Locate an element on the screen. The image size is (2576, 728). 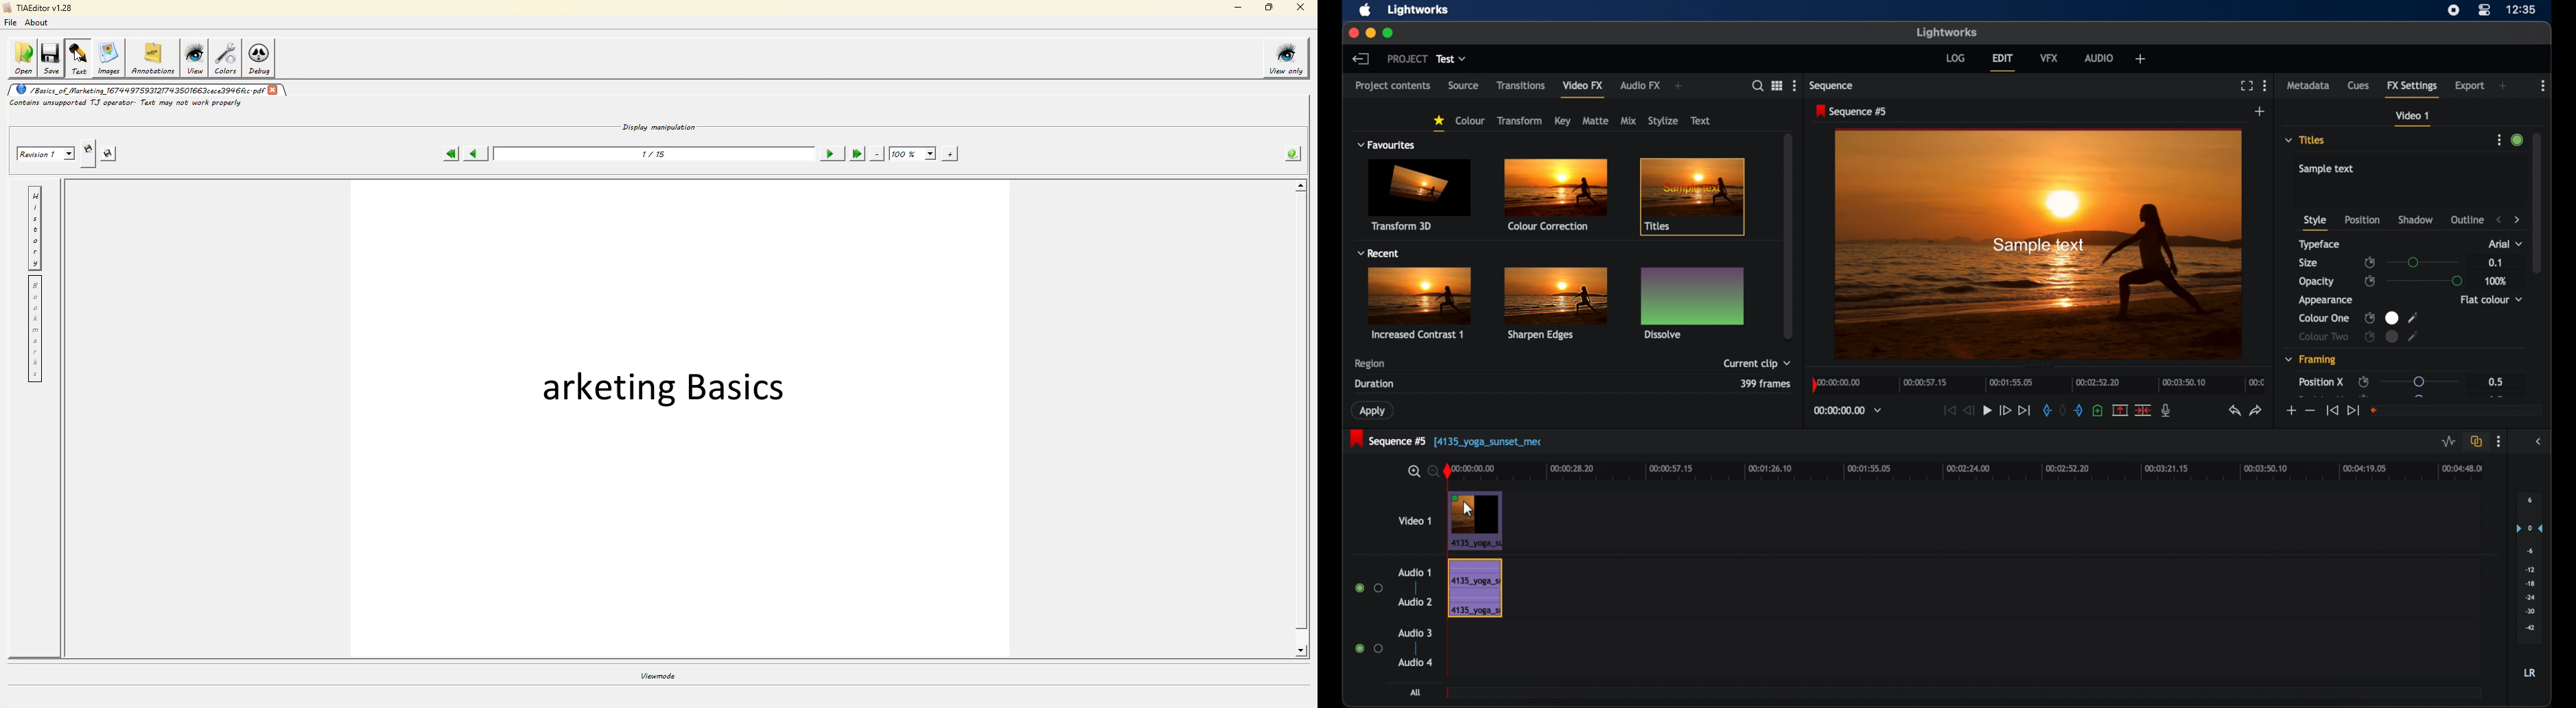
color corrections is located at coordinates (1555, 195).